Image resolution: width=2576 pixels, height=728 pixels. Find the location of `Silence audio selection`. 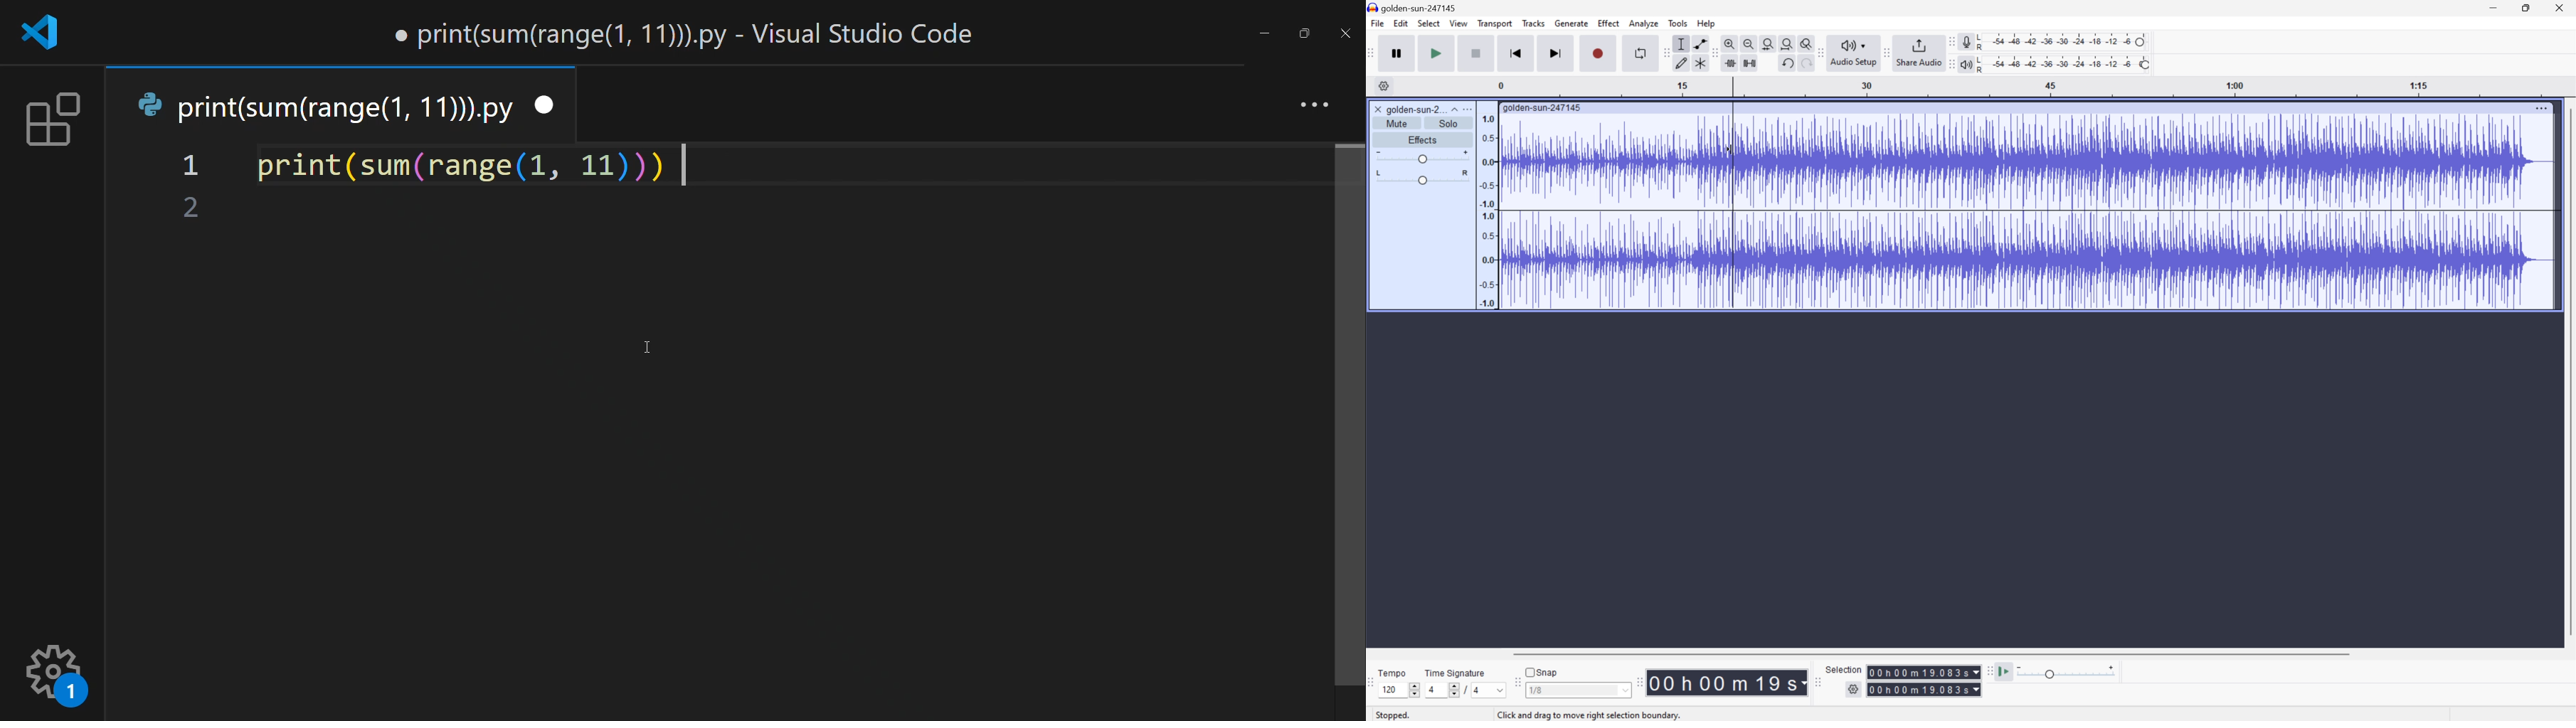

Silence audio selection is located at coordinates (1749, 62).